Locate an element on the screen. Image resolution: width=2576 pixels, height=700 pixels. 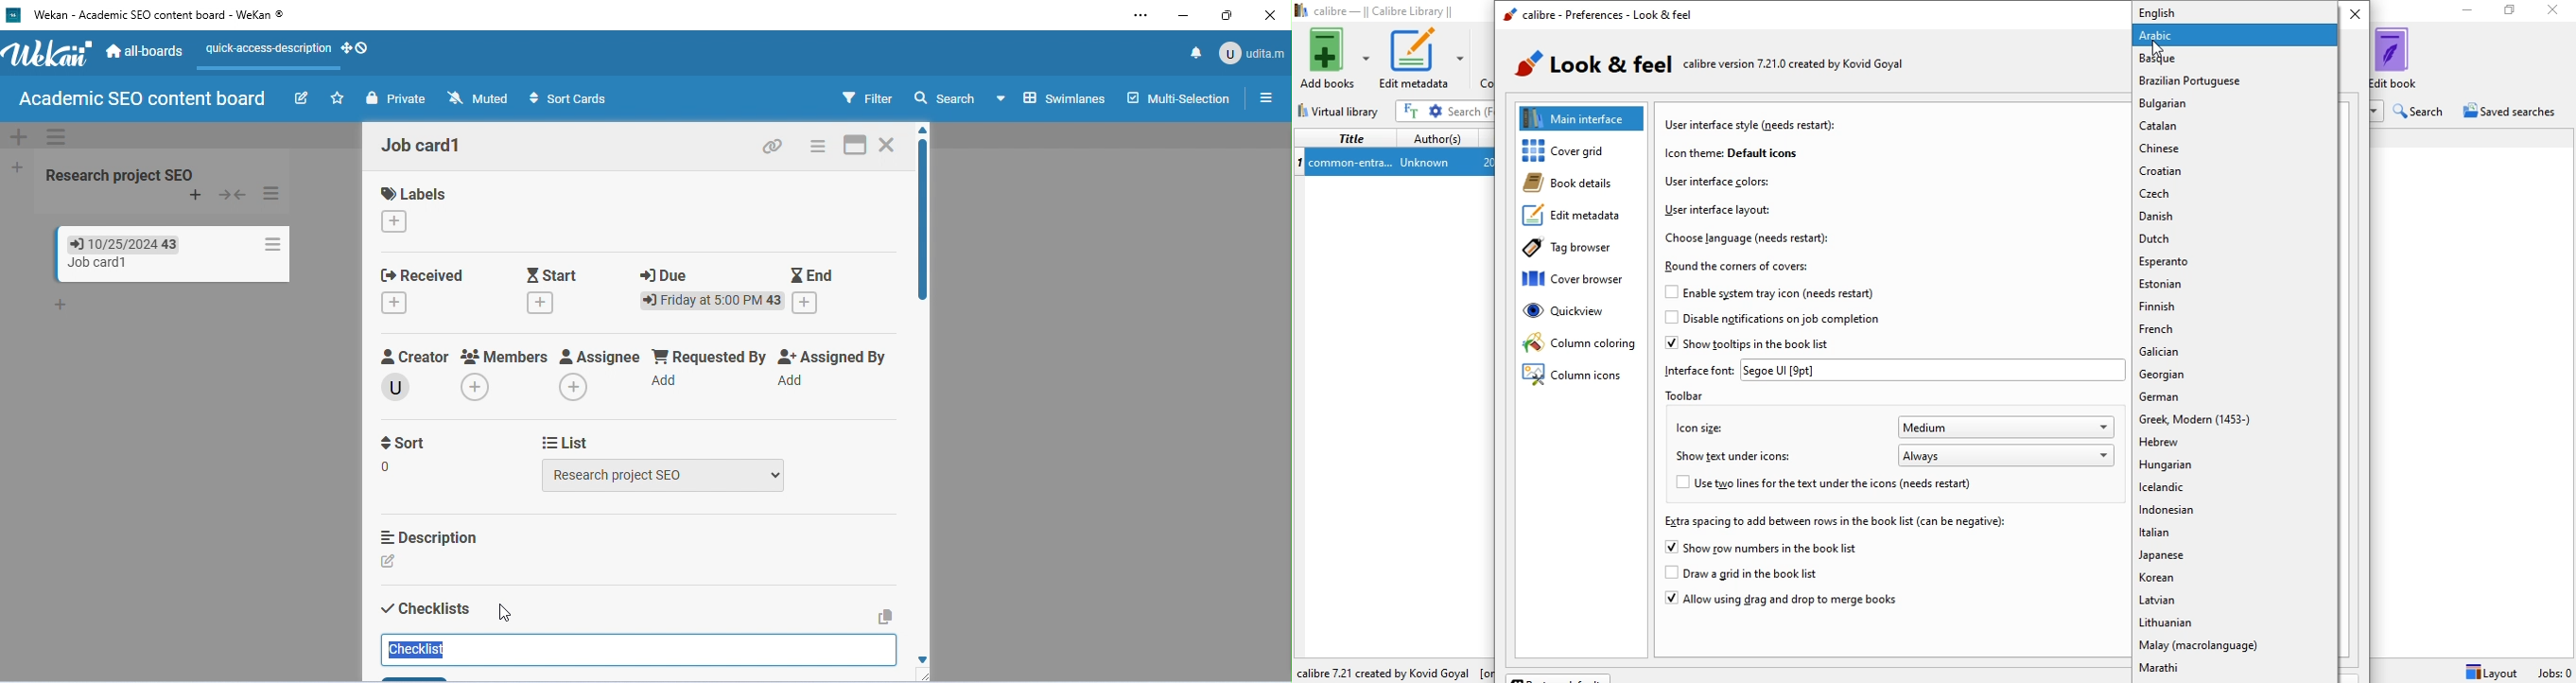
all-boards is located at coordinates (145, 50).